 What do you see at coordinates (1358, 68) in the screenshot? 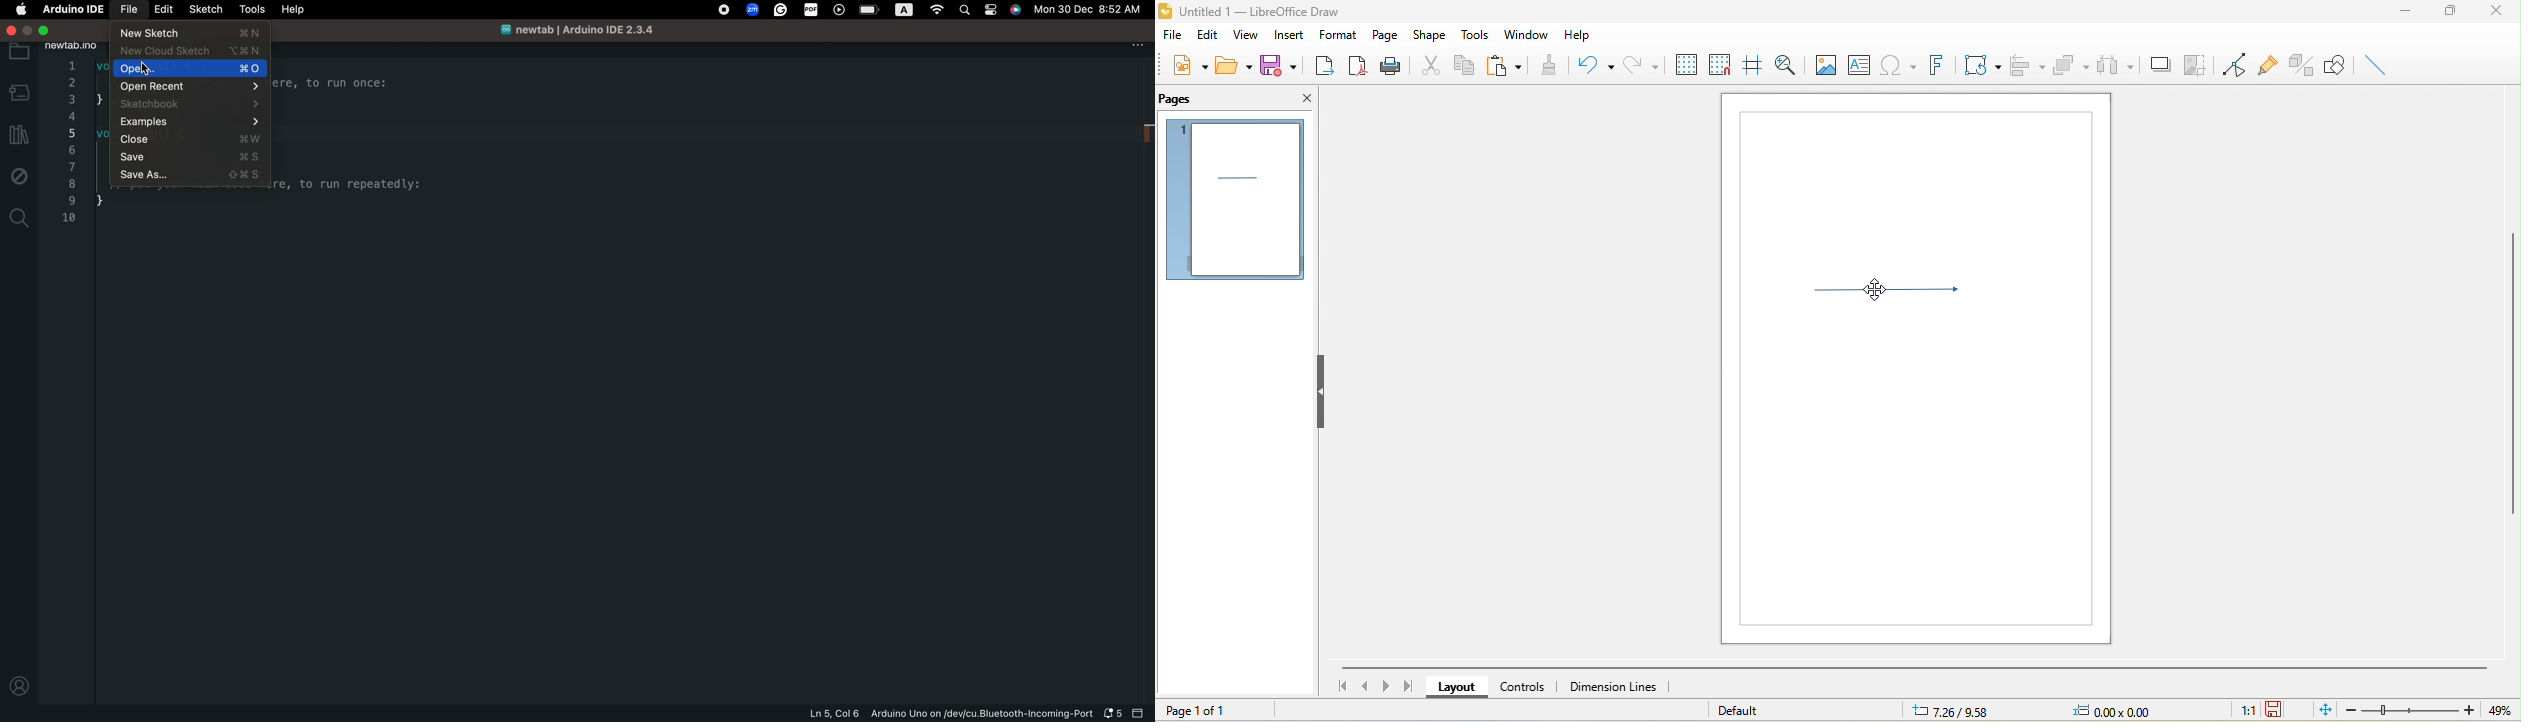
I see `export directly a pdf` at bounding box center [1358, 68].